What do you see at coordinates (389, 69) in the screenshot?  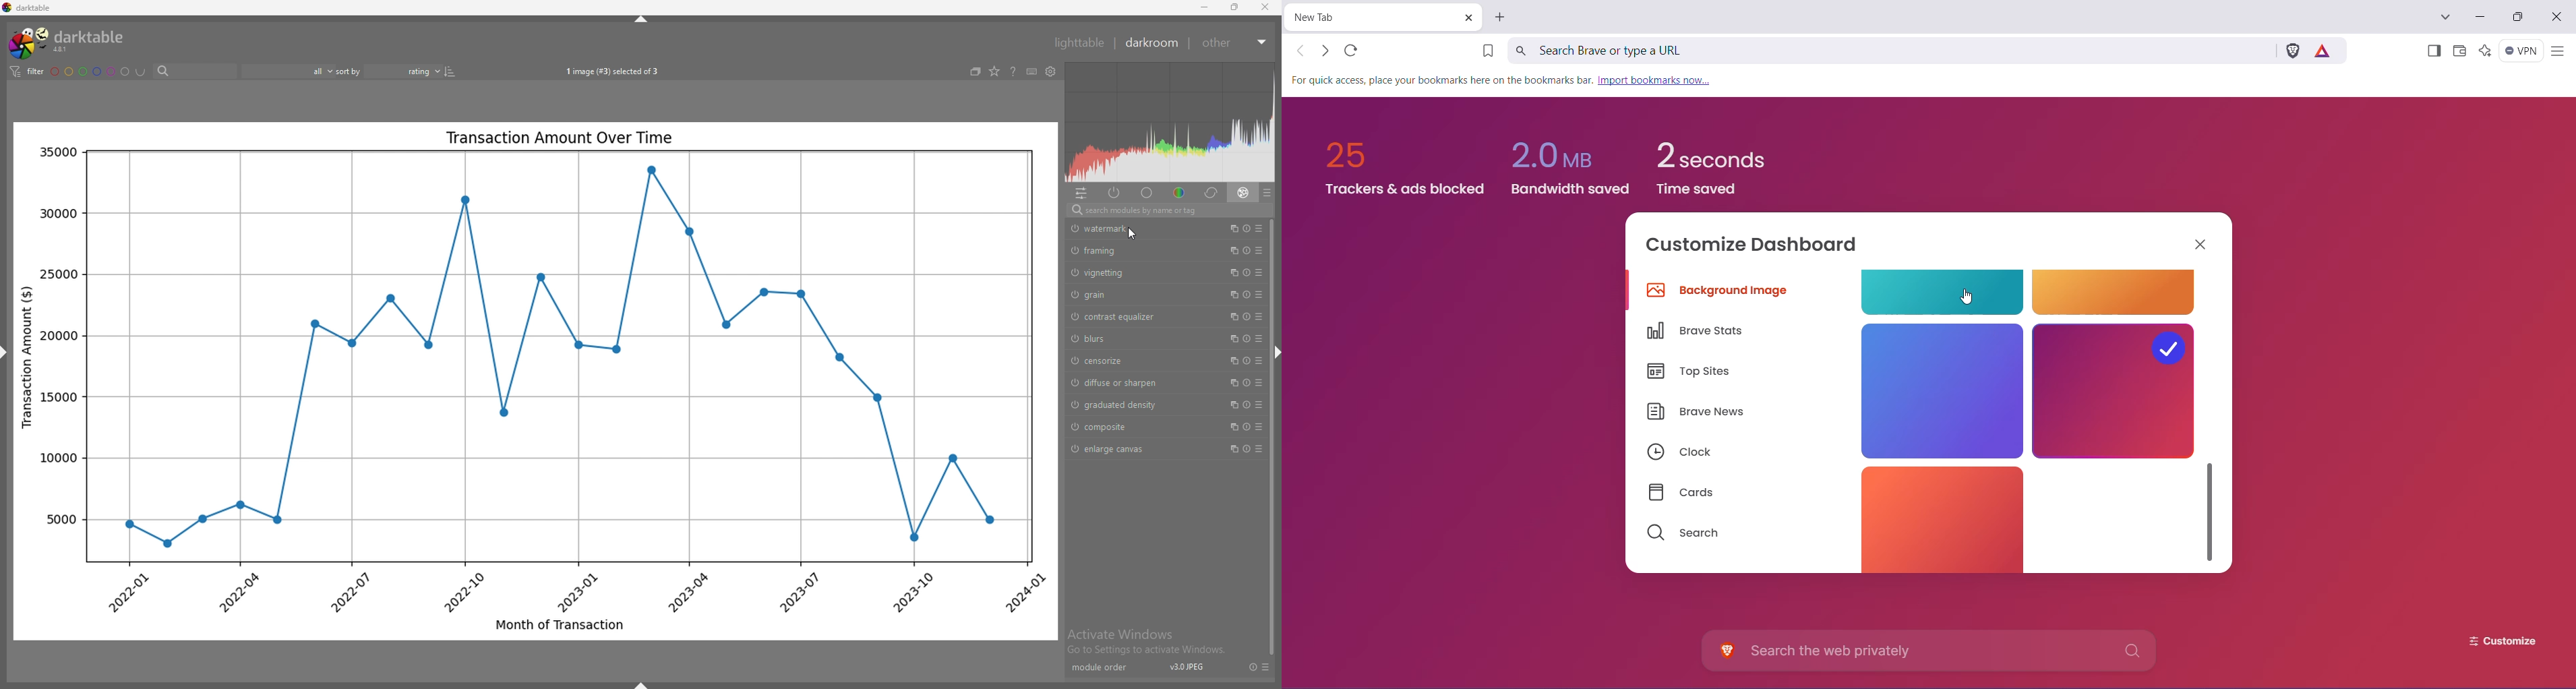 I see `sort by` at bounding box center [389, 69].